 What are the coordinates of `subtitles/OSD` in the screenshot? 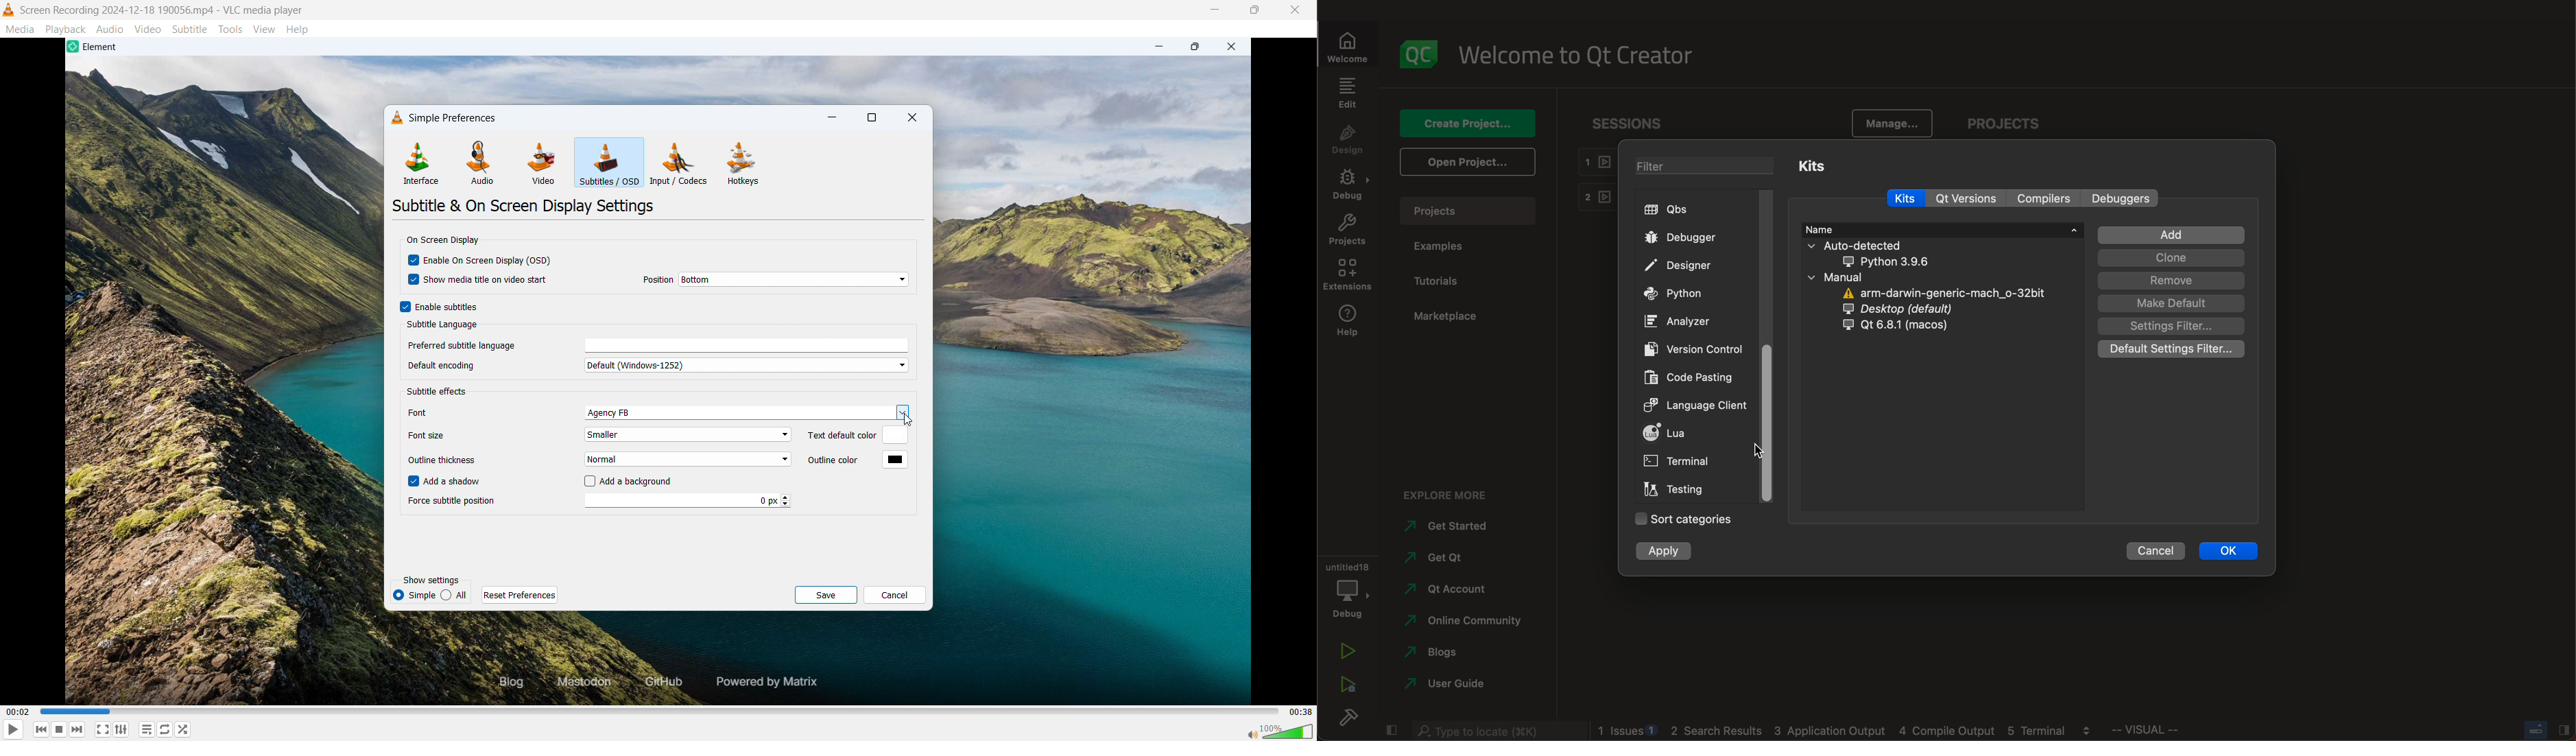 It's located at (609, 163).